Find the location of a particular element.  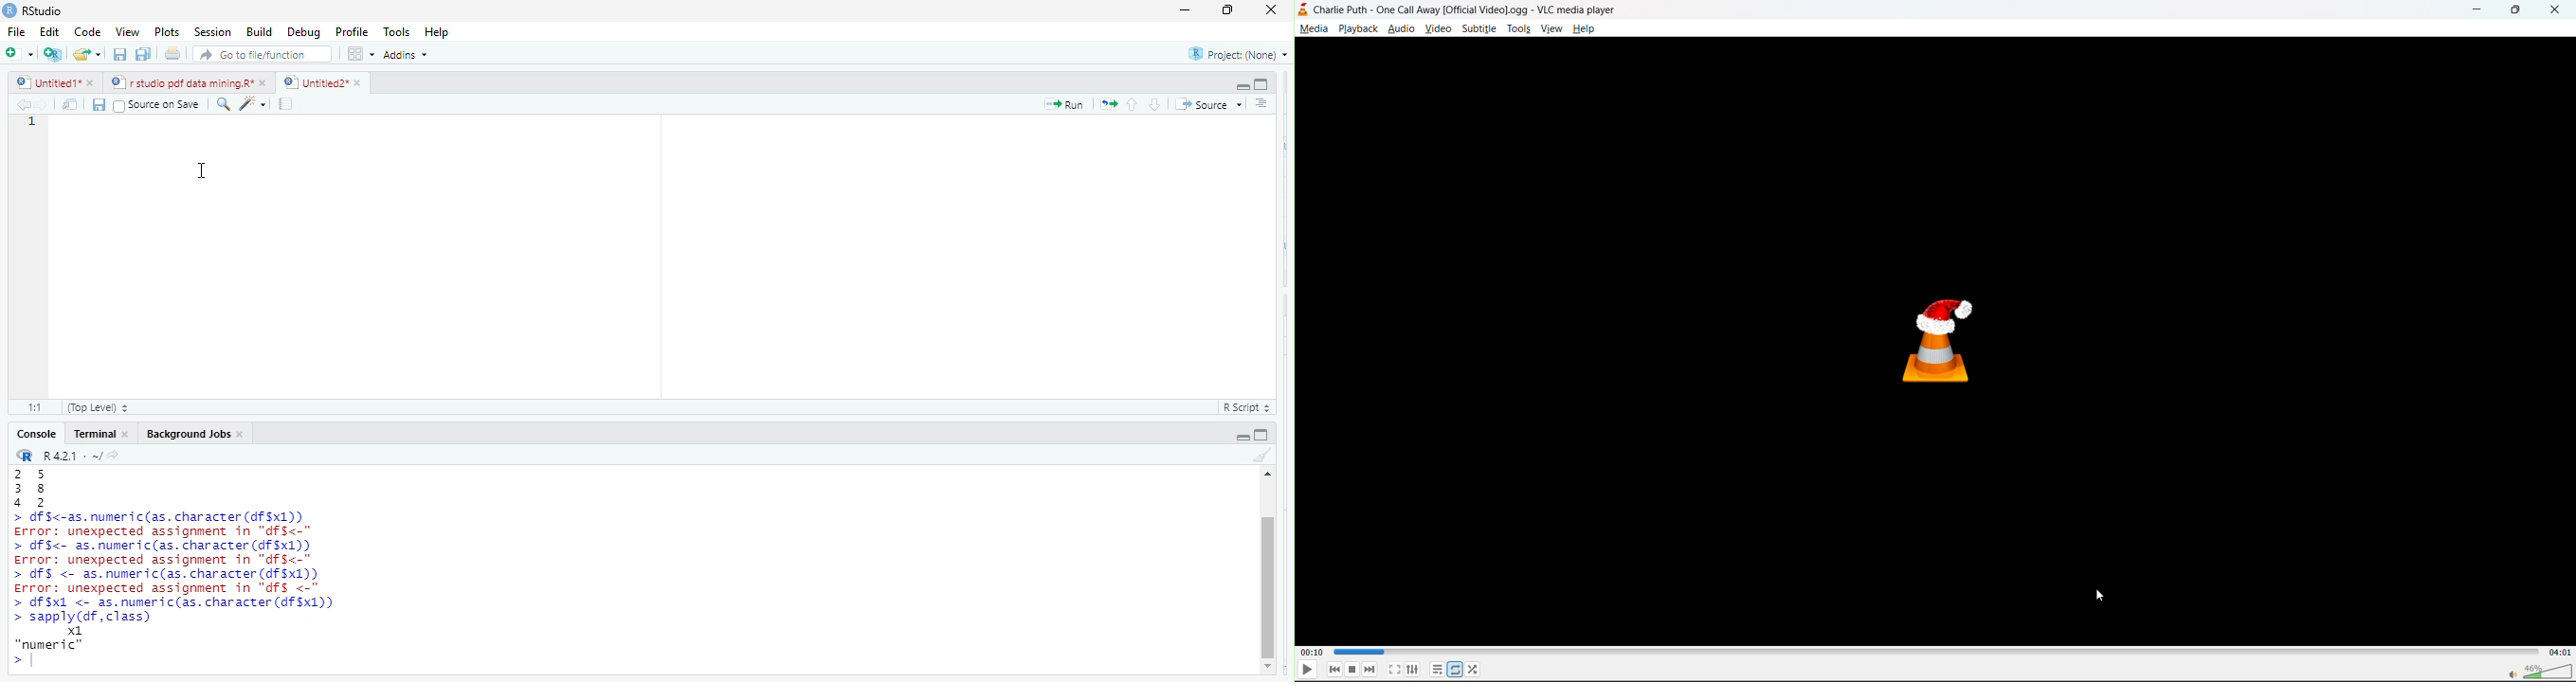

close is located at coordinates (128, 436).